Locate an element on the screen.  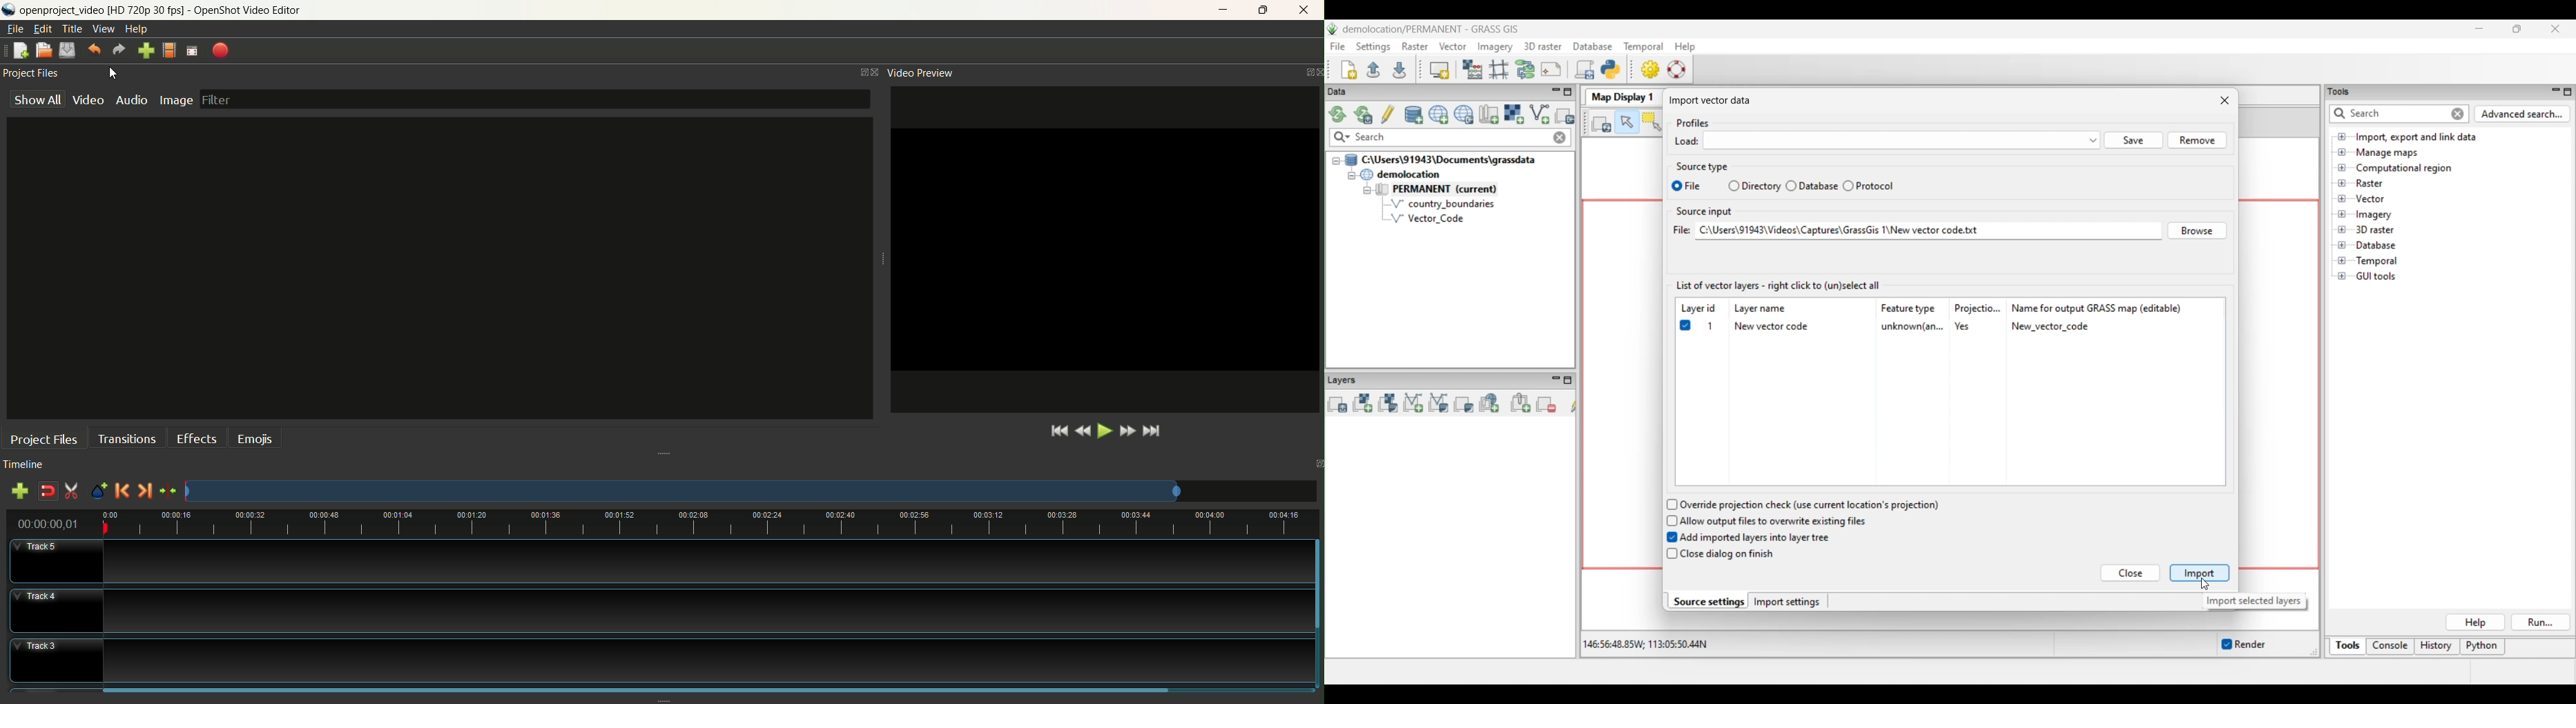
redo is located at coordinates (116, 49).